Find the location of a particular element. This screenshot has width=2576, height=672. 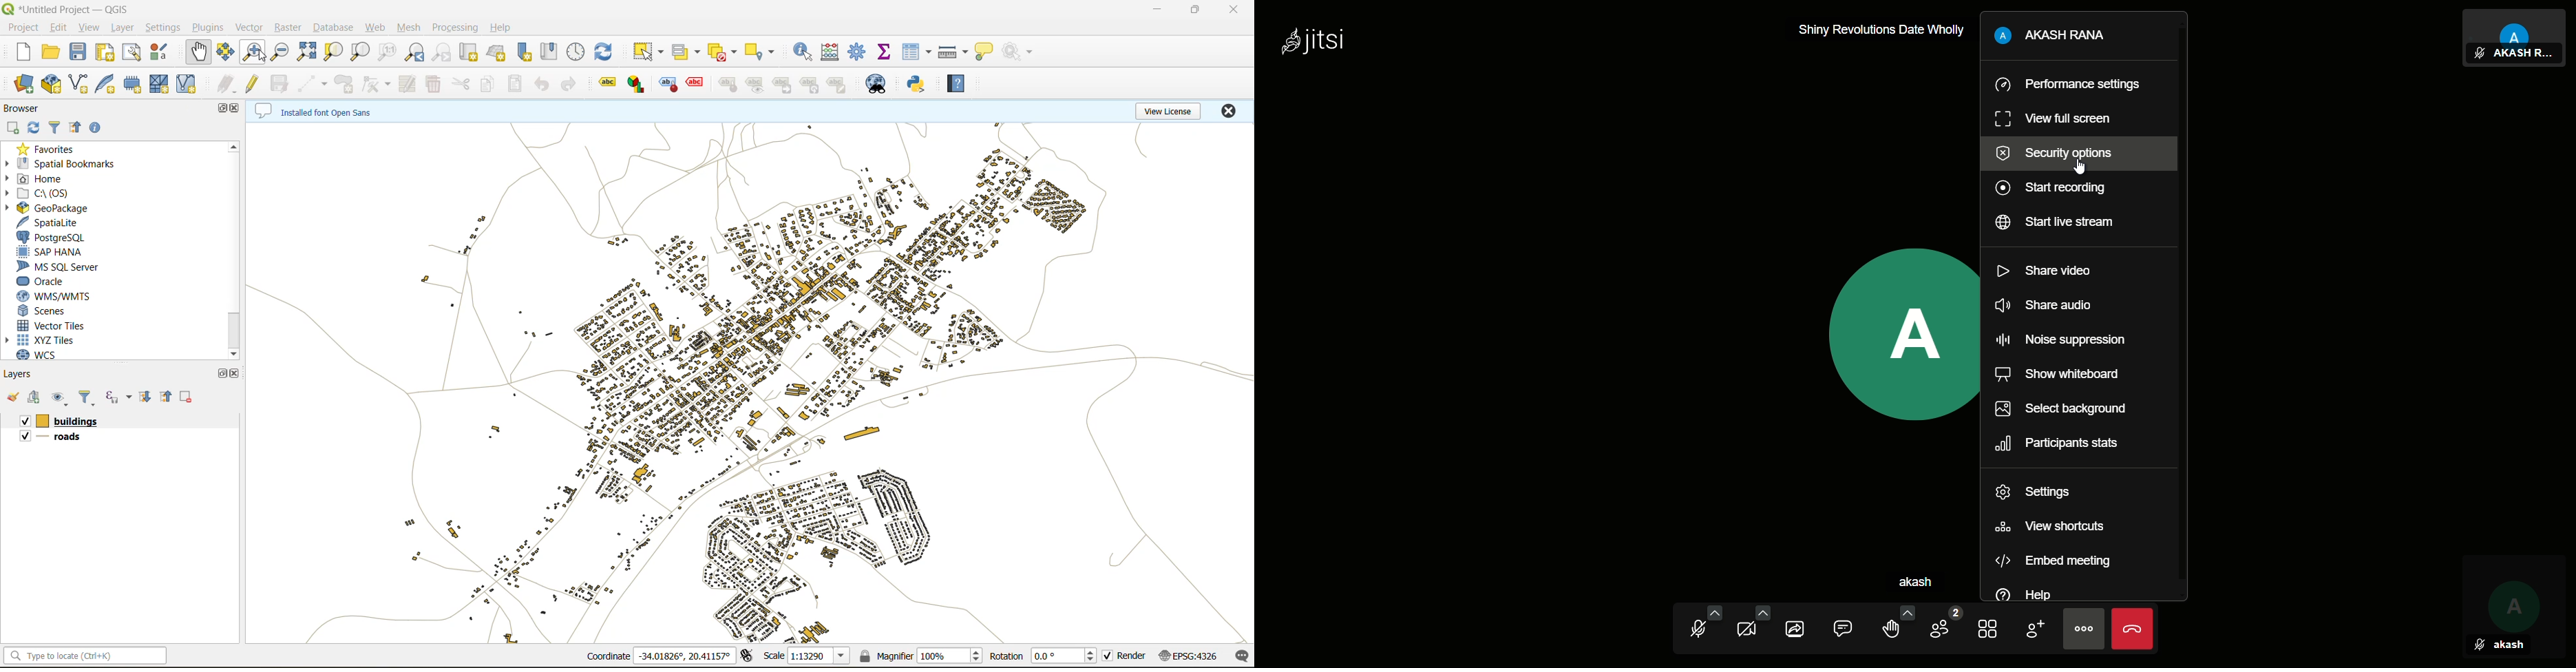

rotation is located at coordinates (1043, 656).